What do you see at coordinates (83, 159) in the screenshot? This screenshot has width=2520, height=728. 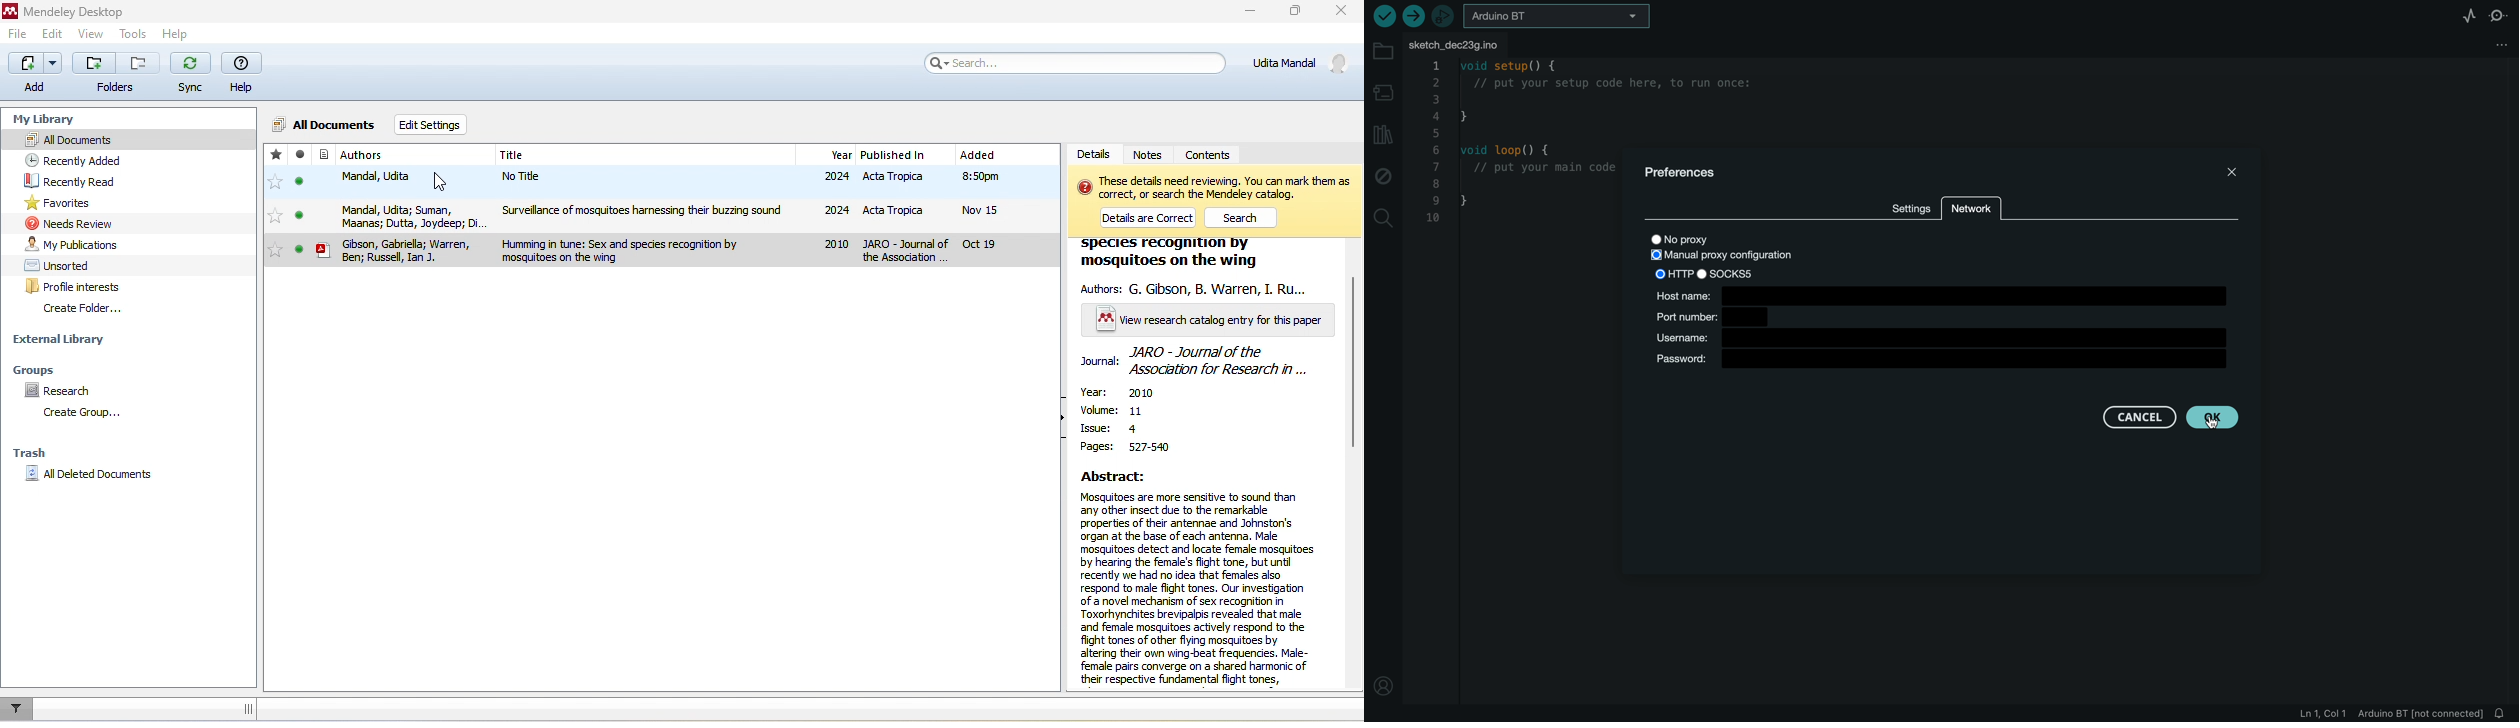 I see `recently added` at bounding box center [83, 159].